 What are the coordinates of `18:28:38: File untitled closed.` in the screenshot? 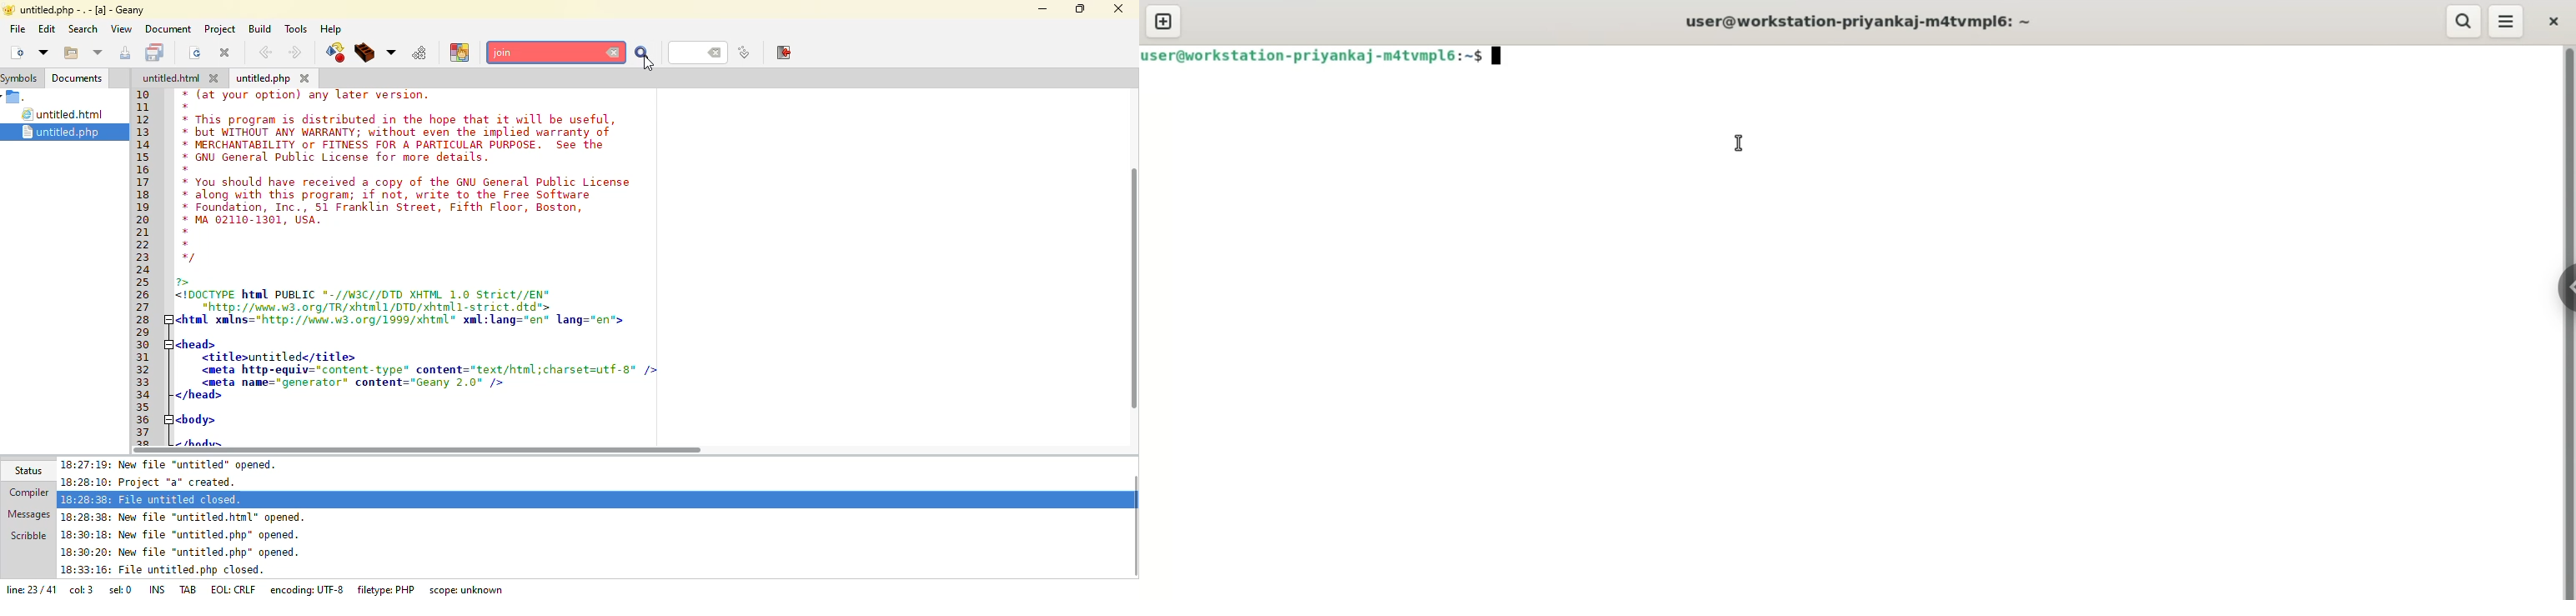 It's located at (153, 498).